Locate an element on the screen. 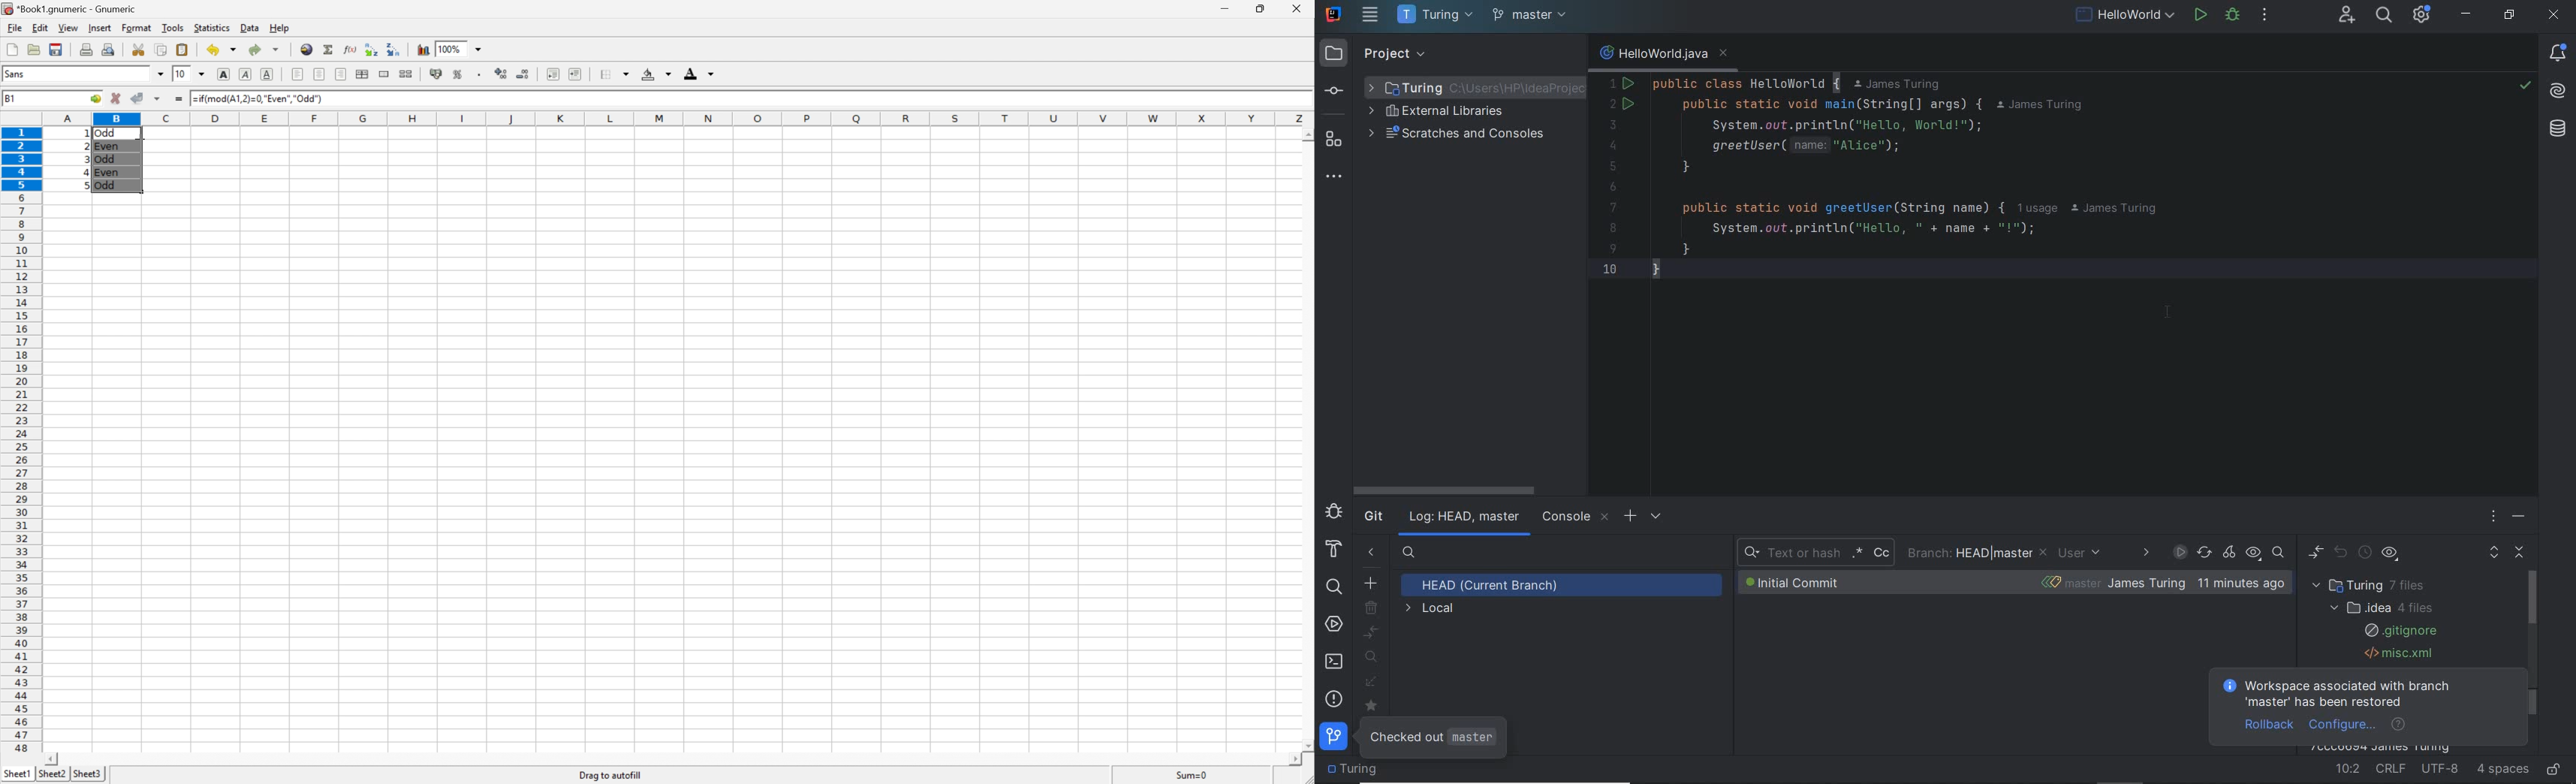 The width and height of the screenshot is (2576, 784). searh is located at coordinates (1409, 554).